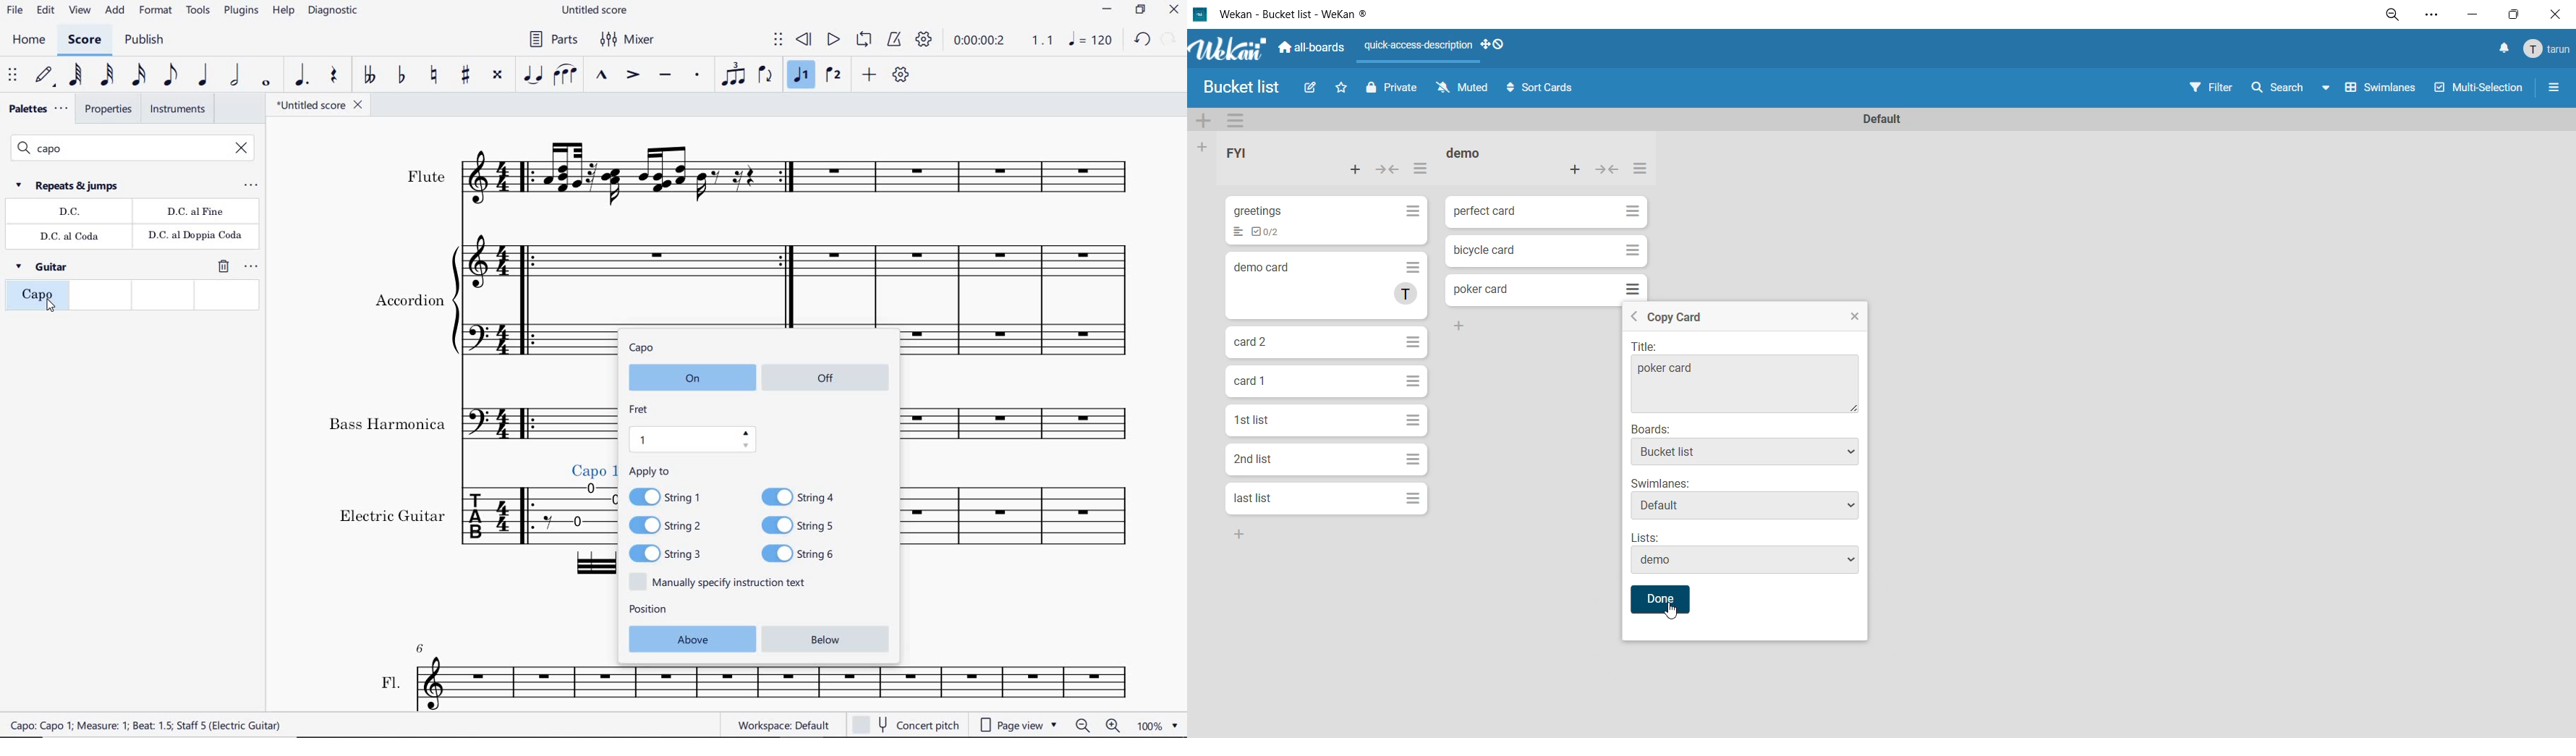 This screenshot has height=756, width=2576. Describe the element at coordinates (2468, 14) in the screenshot. I see `minimize` at that location.